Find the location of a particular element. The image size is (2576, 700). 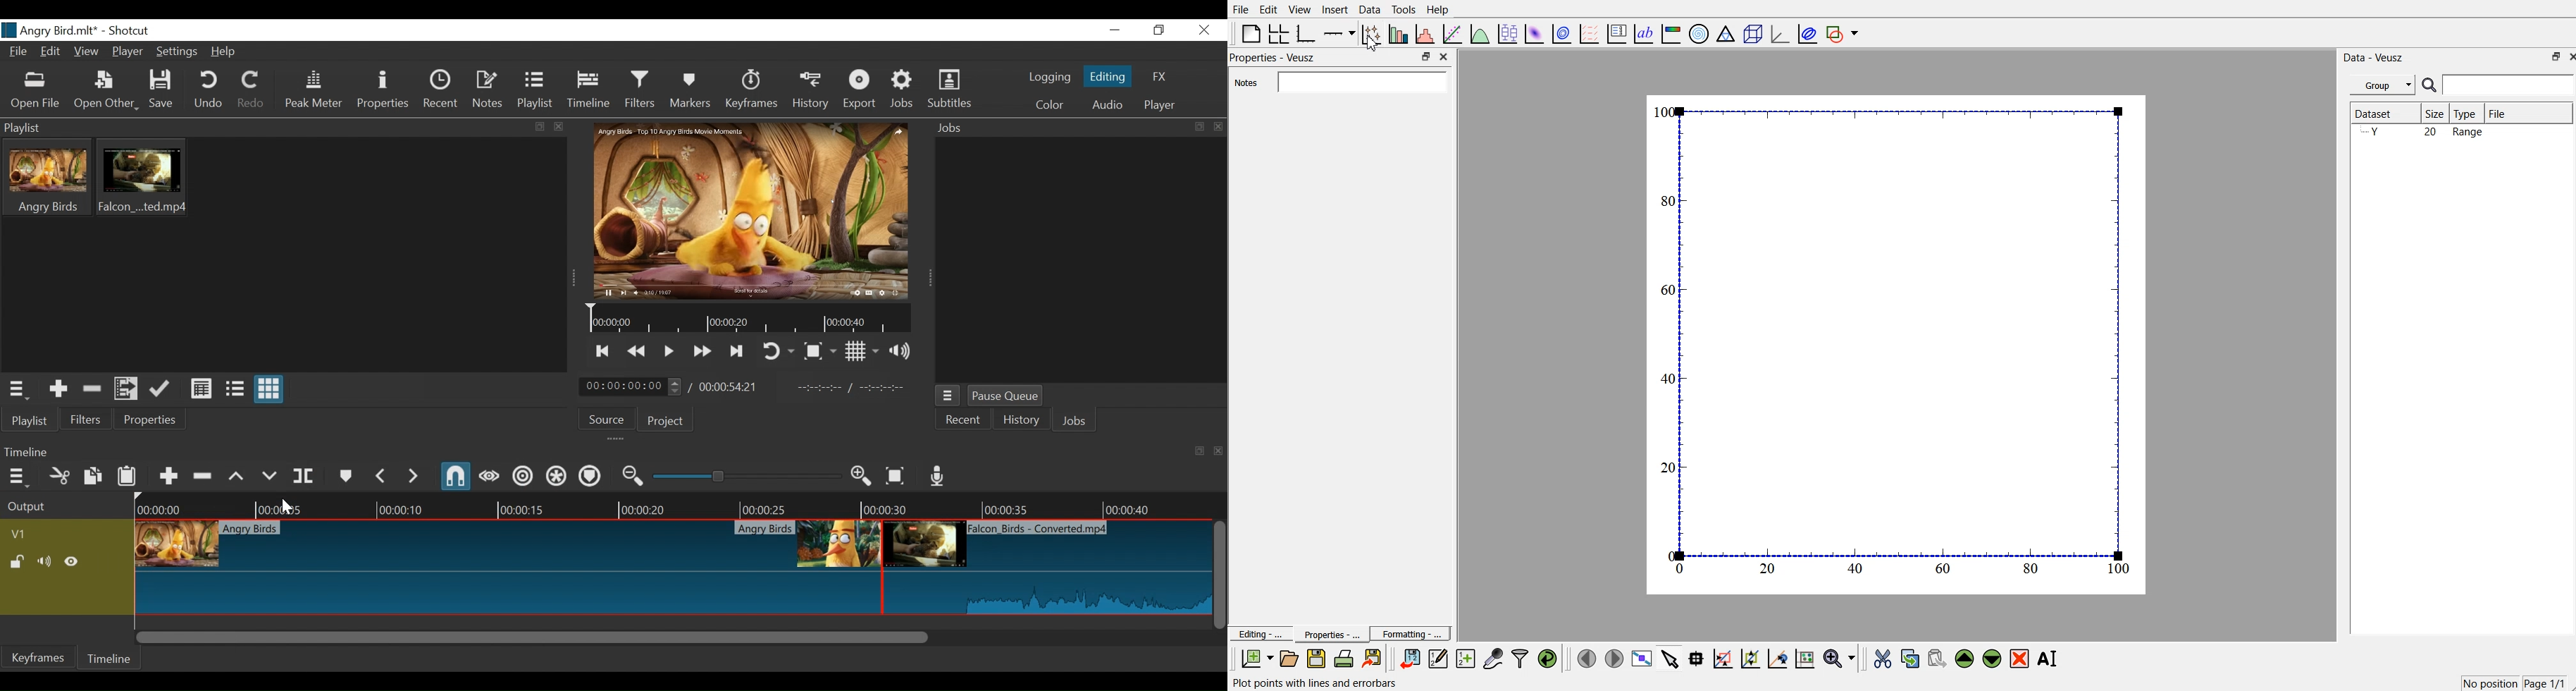

Ripple markers is located at coordinates (589, 476).